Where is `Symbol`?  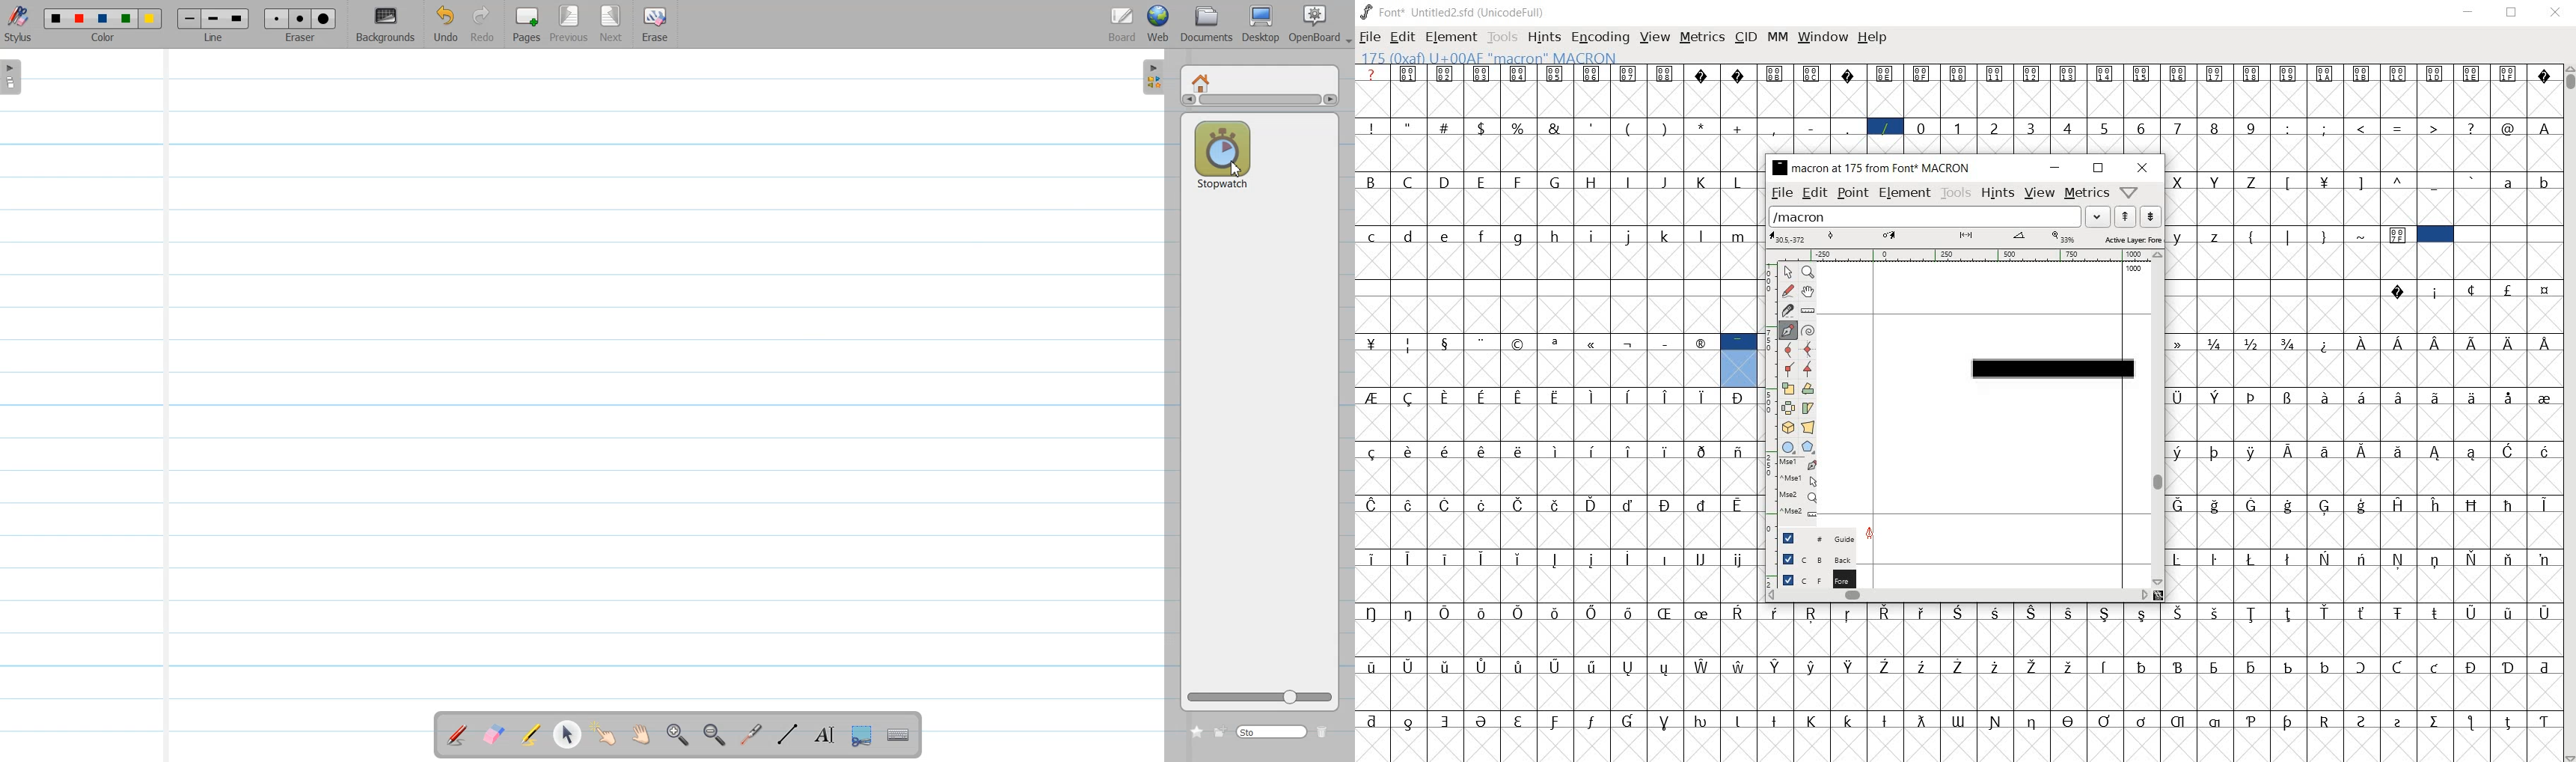
Symbol is located at coordinates (1410, 719).